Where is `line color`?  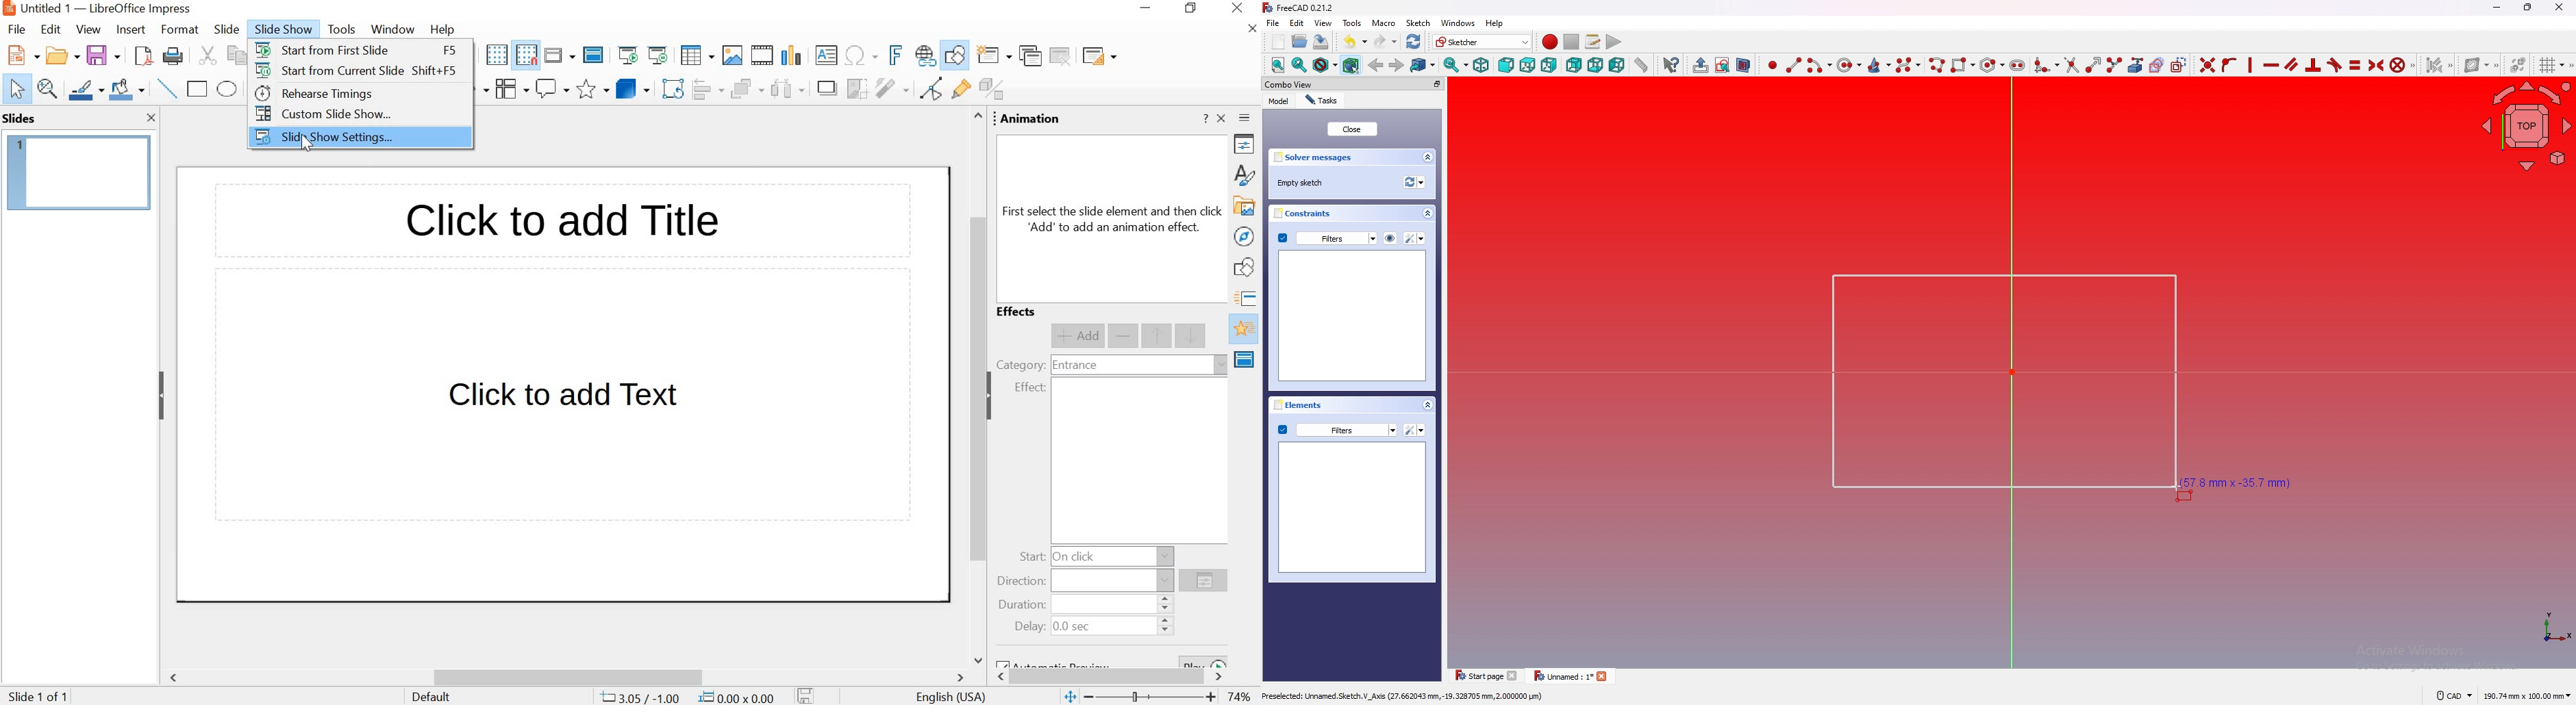 line color is located at coordinates (86, 89).